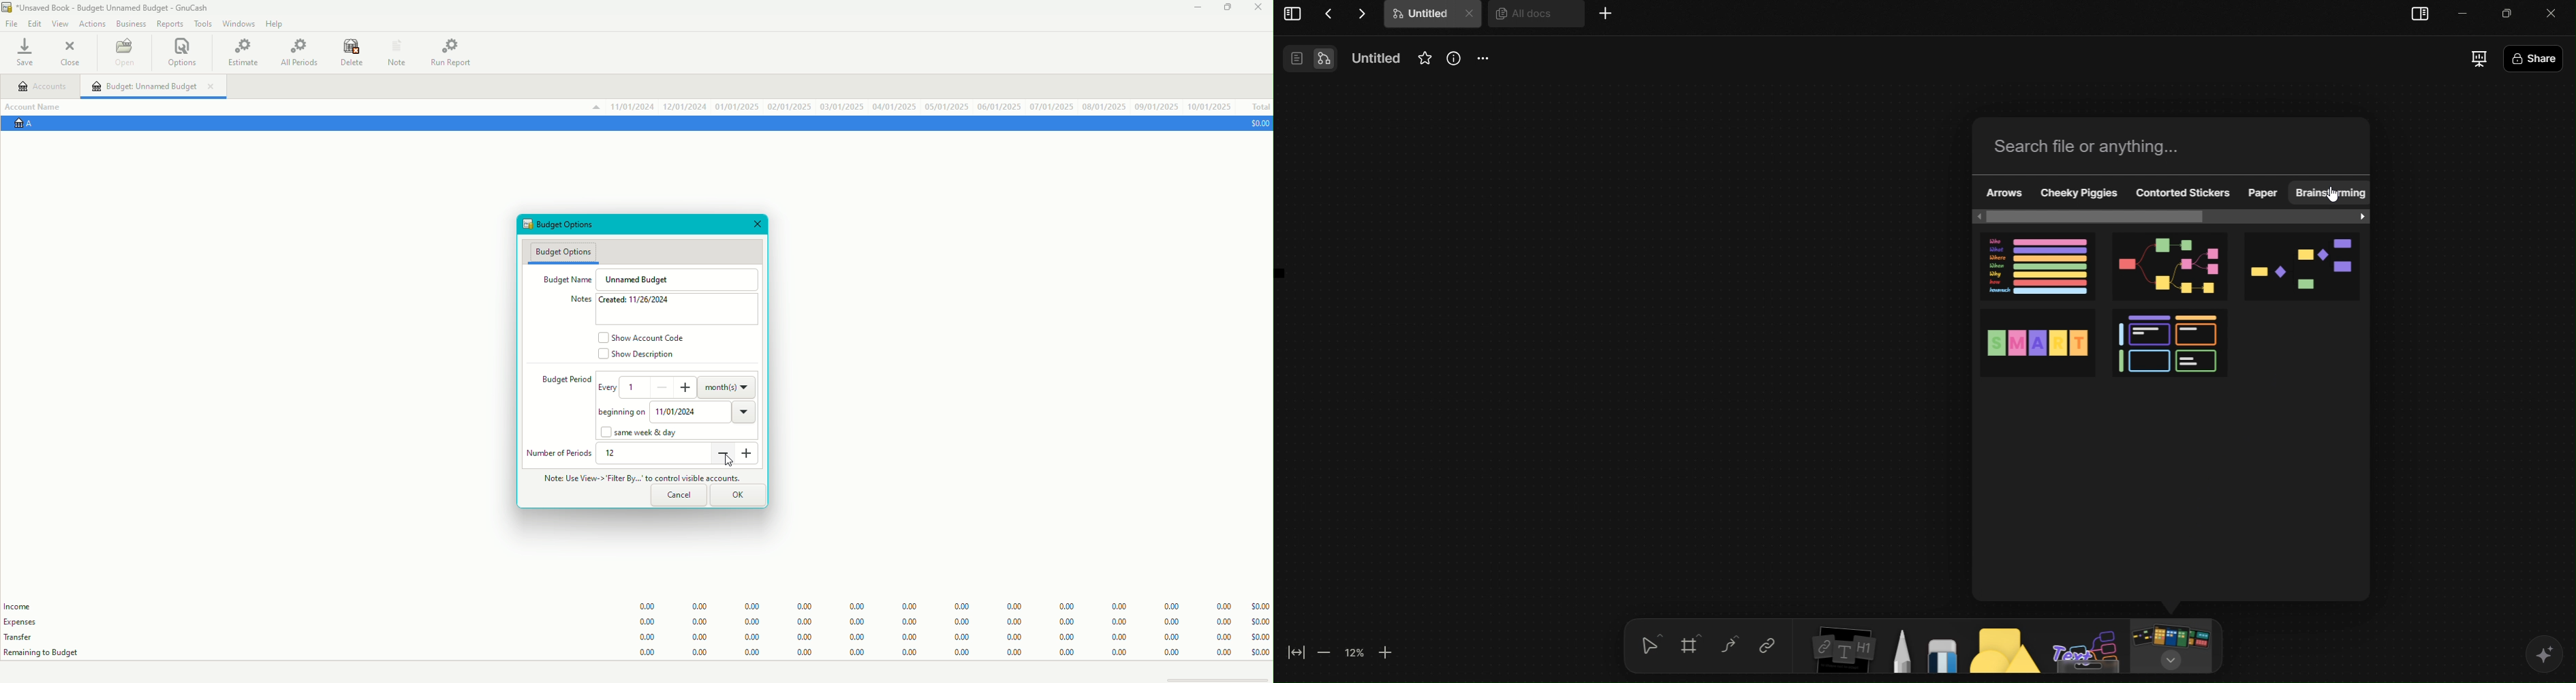 This screenshot has height=700, width=2576. What do you see at coordinates (39, 106) in the screenshot?
I see `Account Name` at bounding box center [39, 106].